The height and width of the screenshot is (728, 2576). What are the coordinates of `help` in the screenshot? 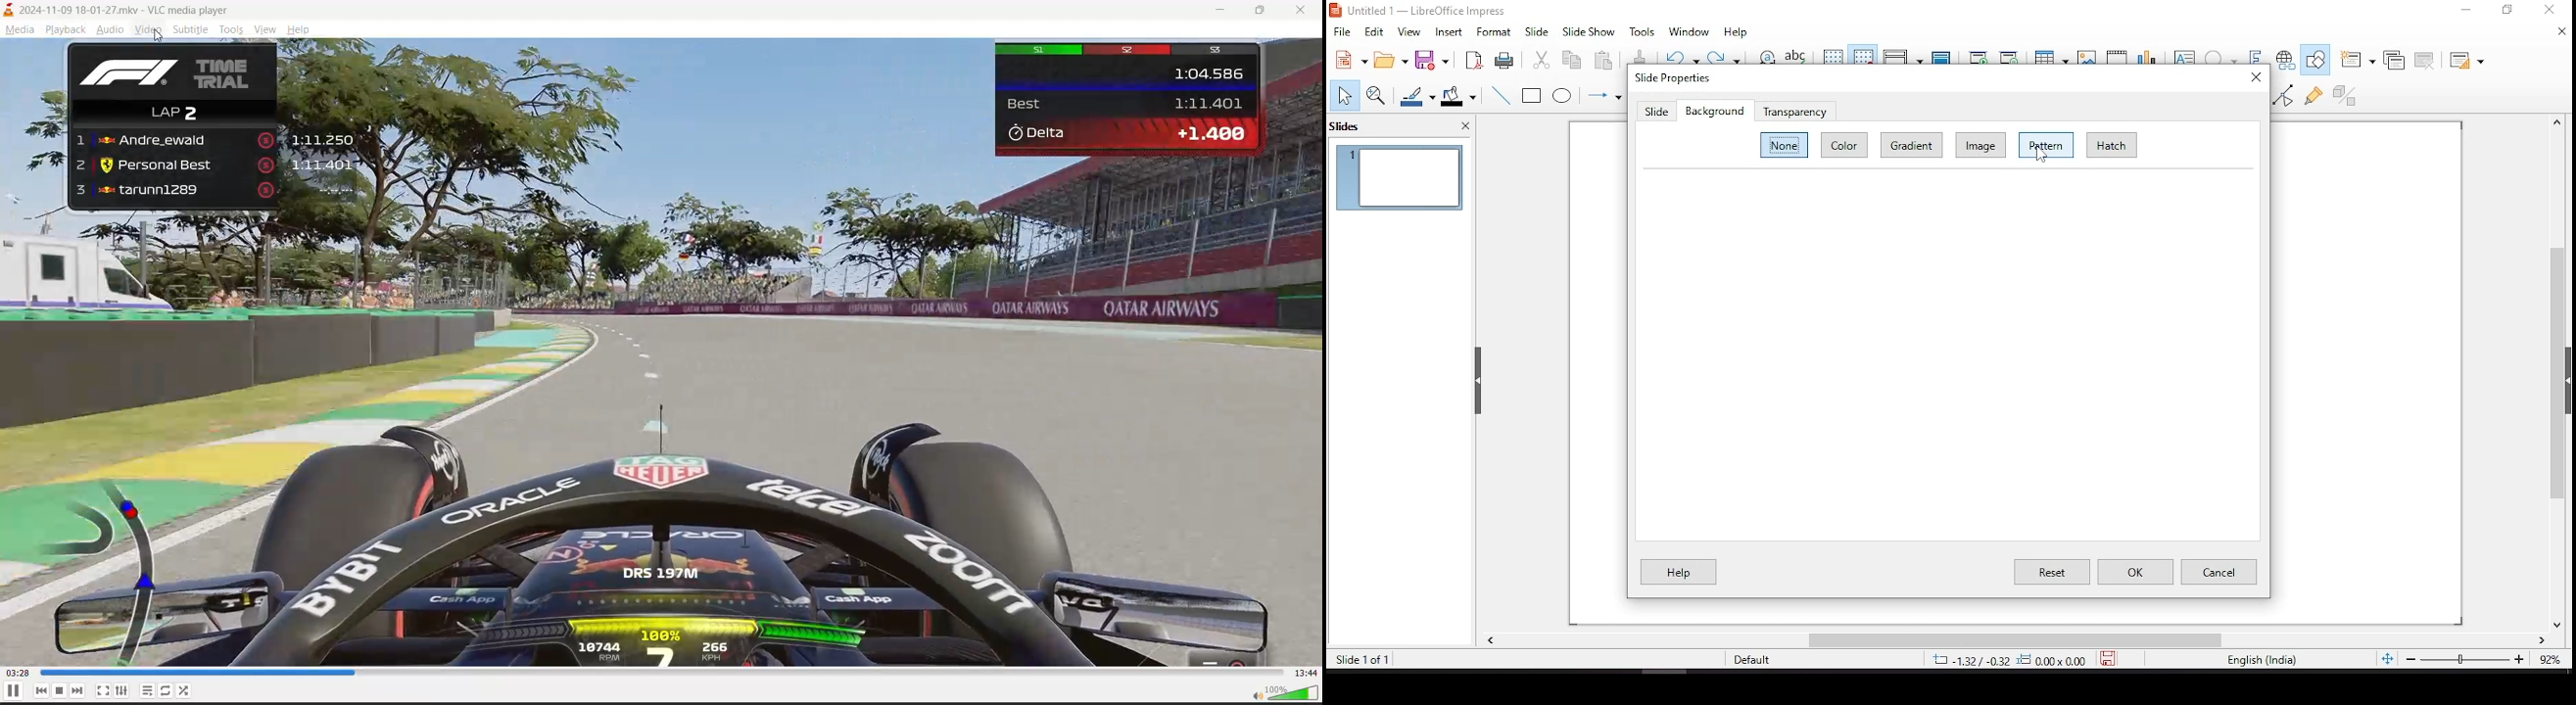 It's located at (300, 31).